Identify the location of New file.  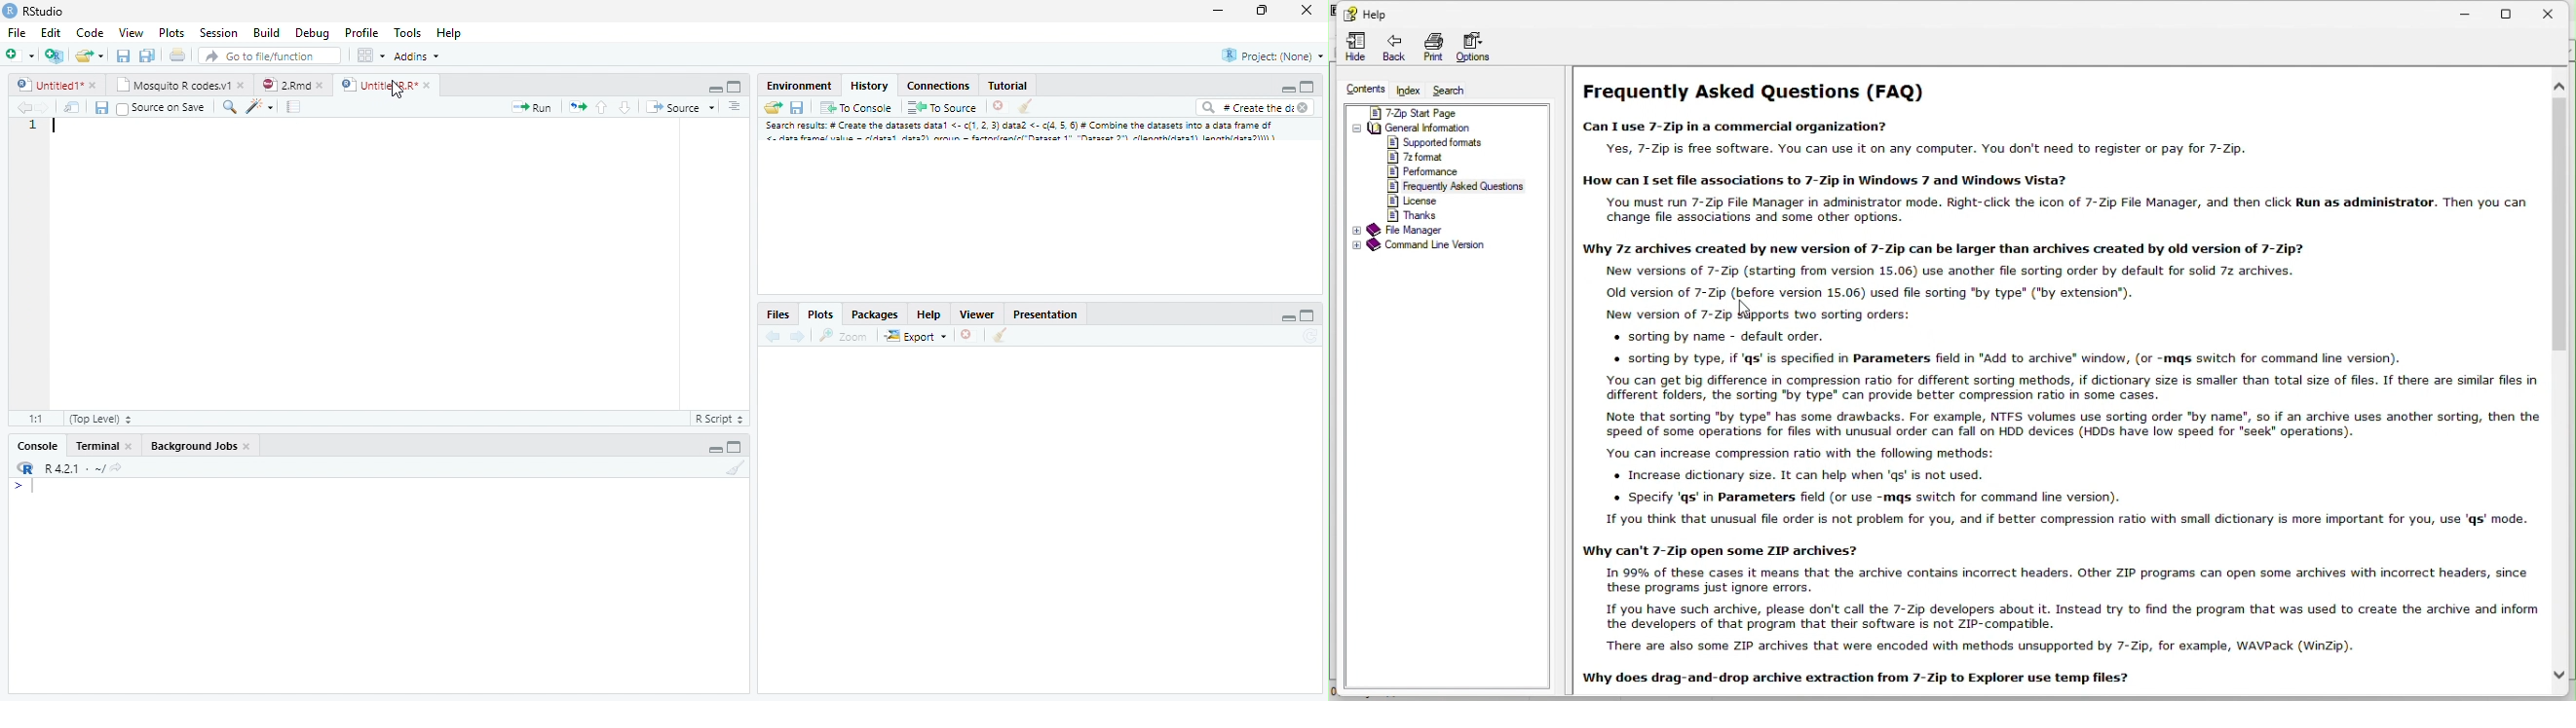
(19, 54).